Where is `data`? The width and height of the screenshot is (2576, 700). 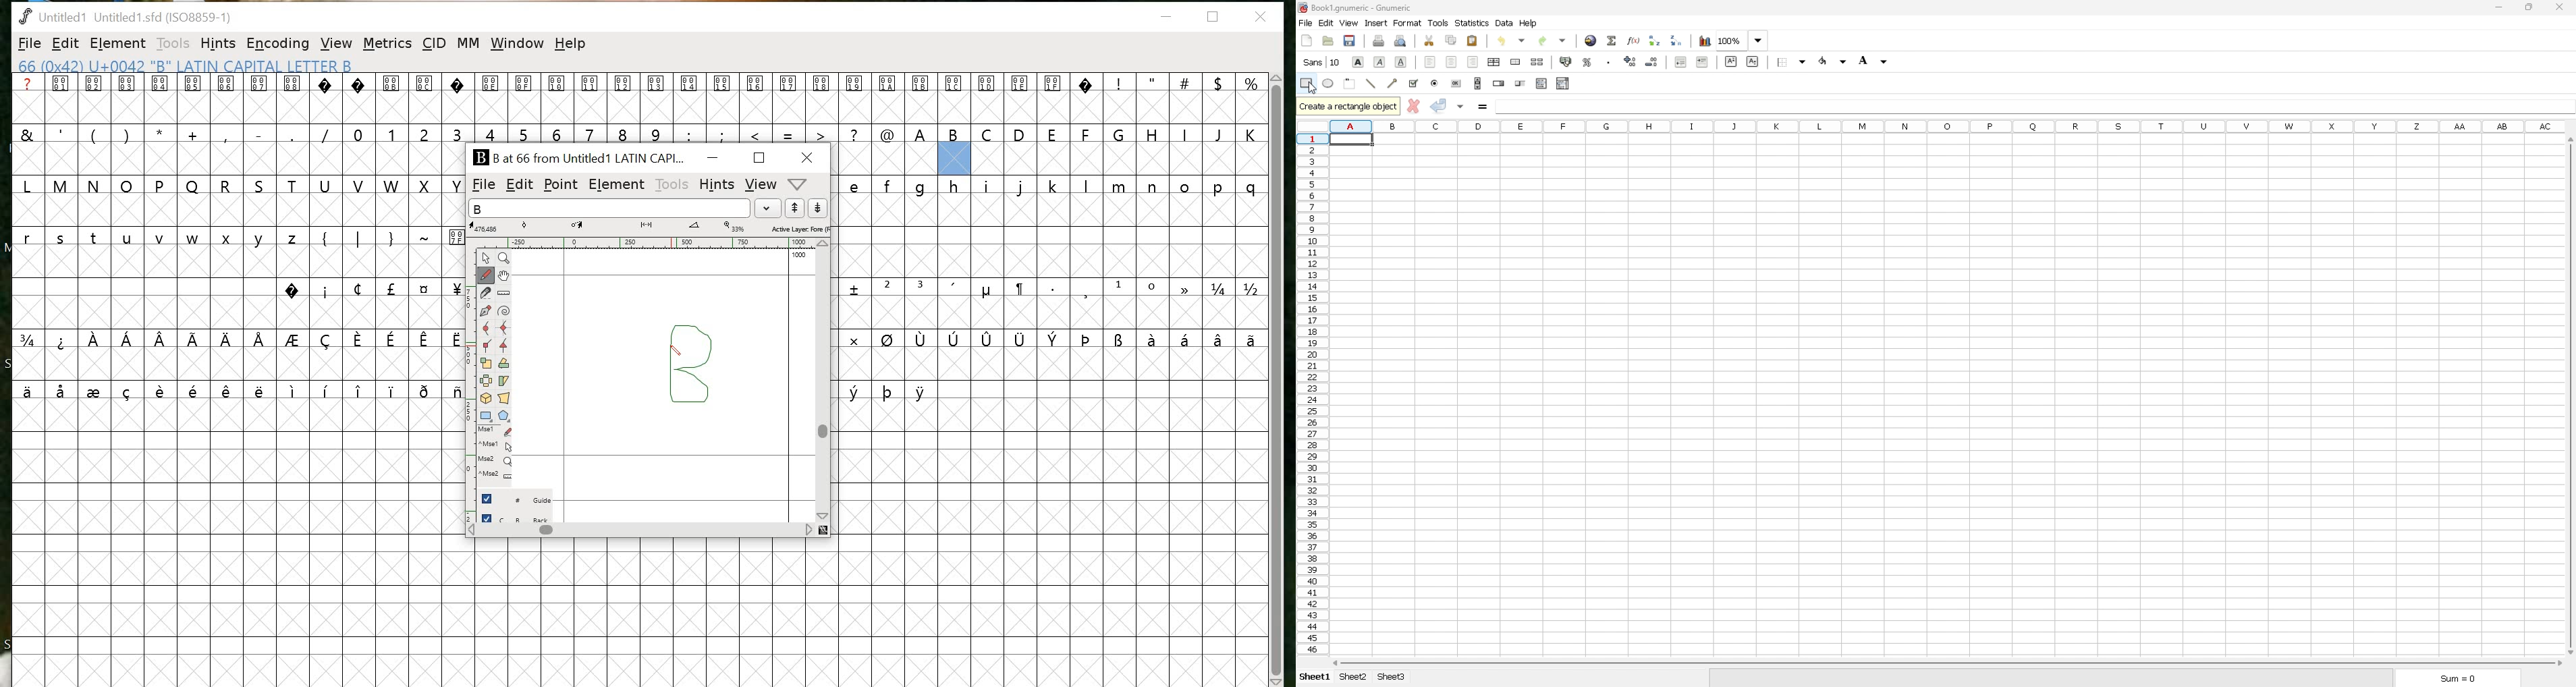 data is located at coordinates (1505, 23).